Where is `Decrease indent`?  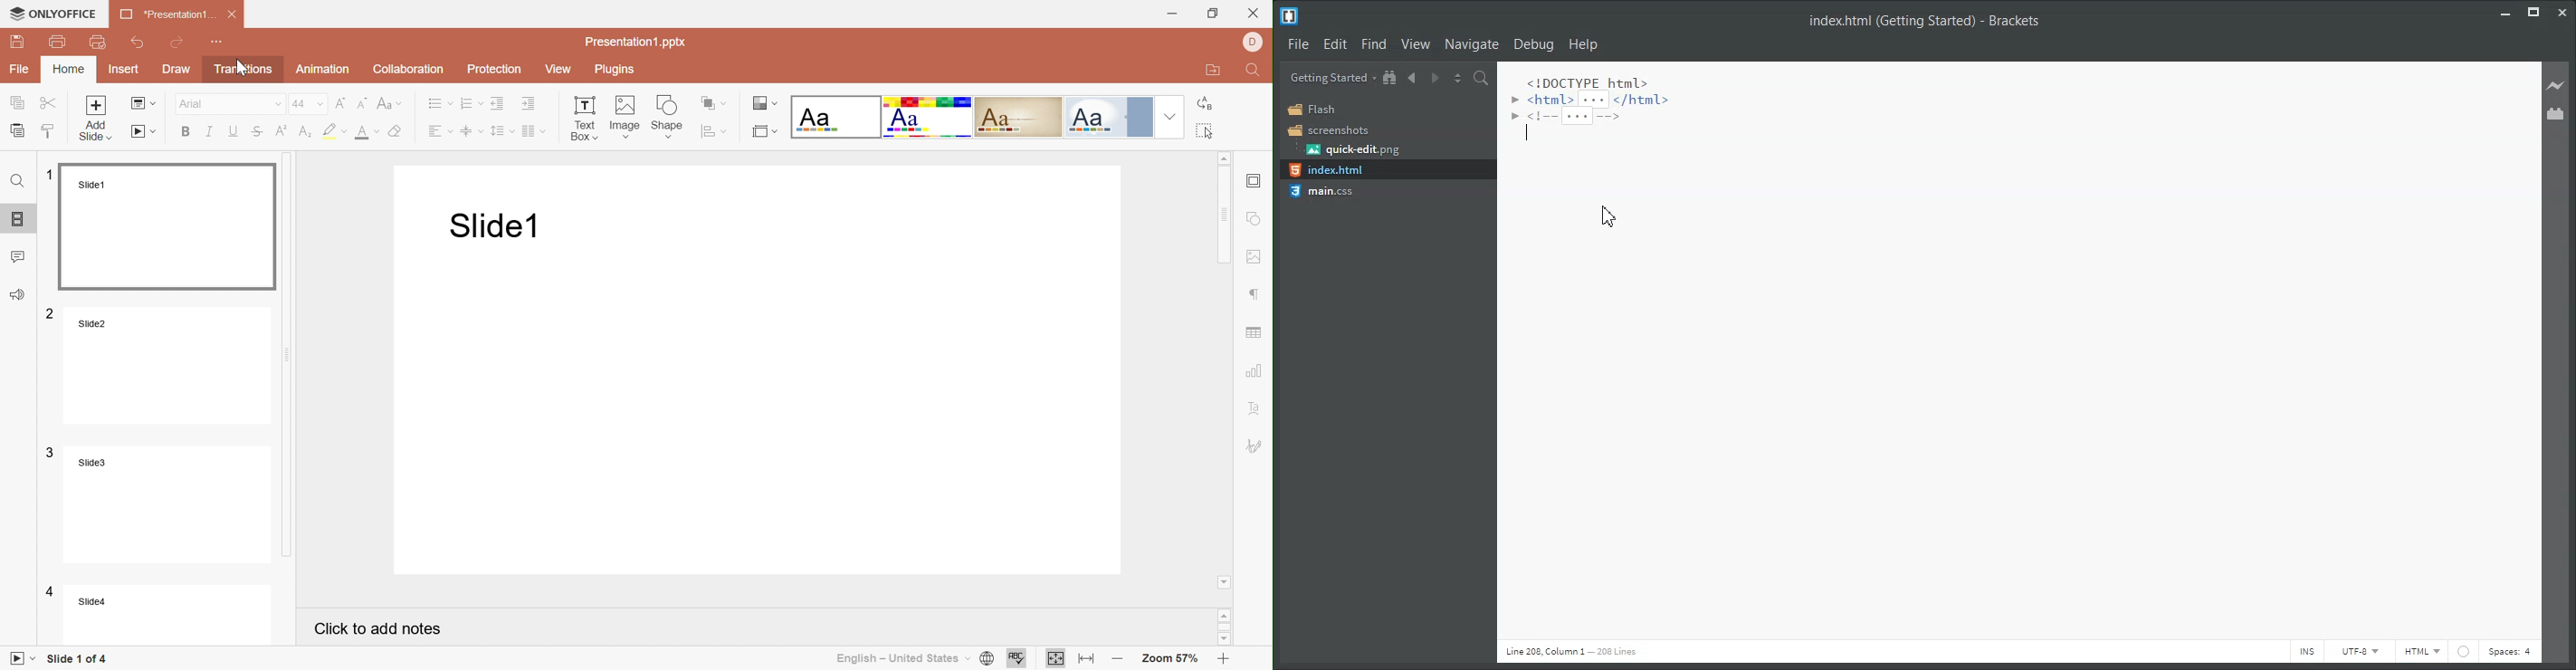
Decrease indent is located at coordinates (500, 104).